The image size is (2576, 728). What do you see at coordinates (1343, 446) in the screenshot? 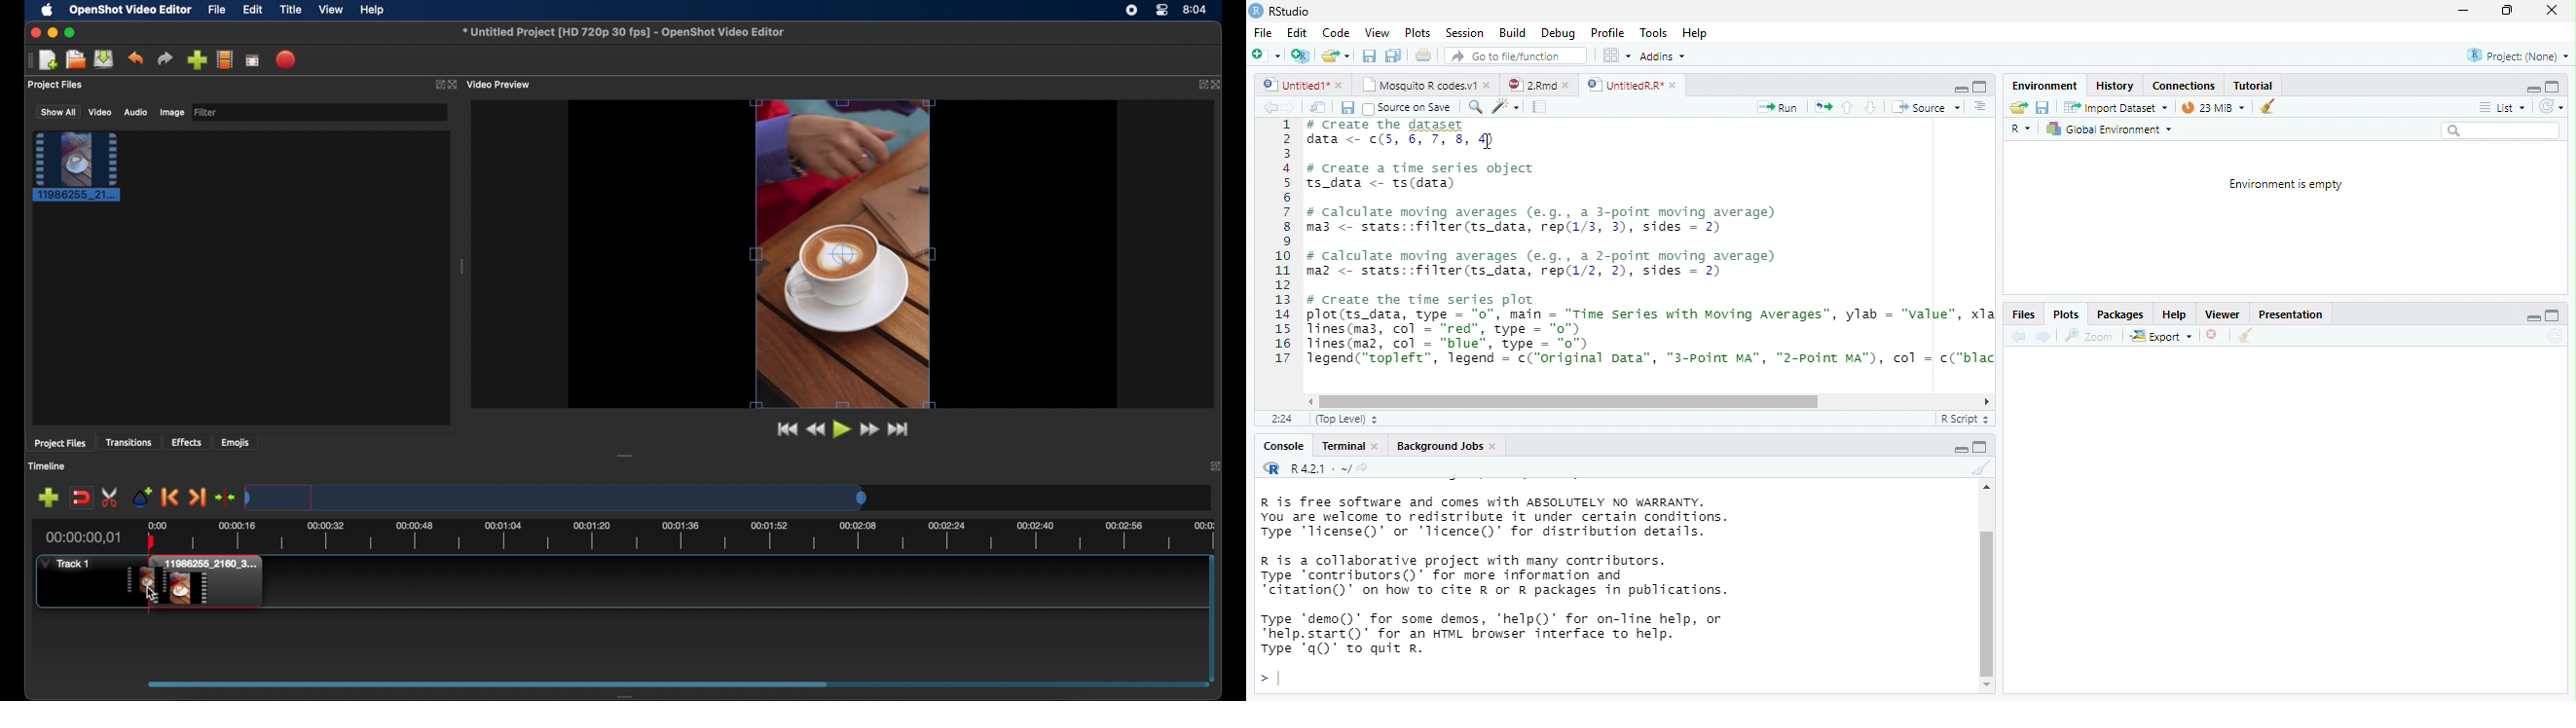
I see `Terminal` at bounding box center [1343, 446].